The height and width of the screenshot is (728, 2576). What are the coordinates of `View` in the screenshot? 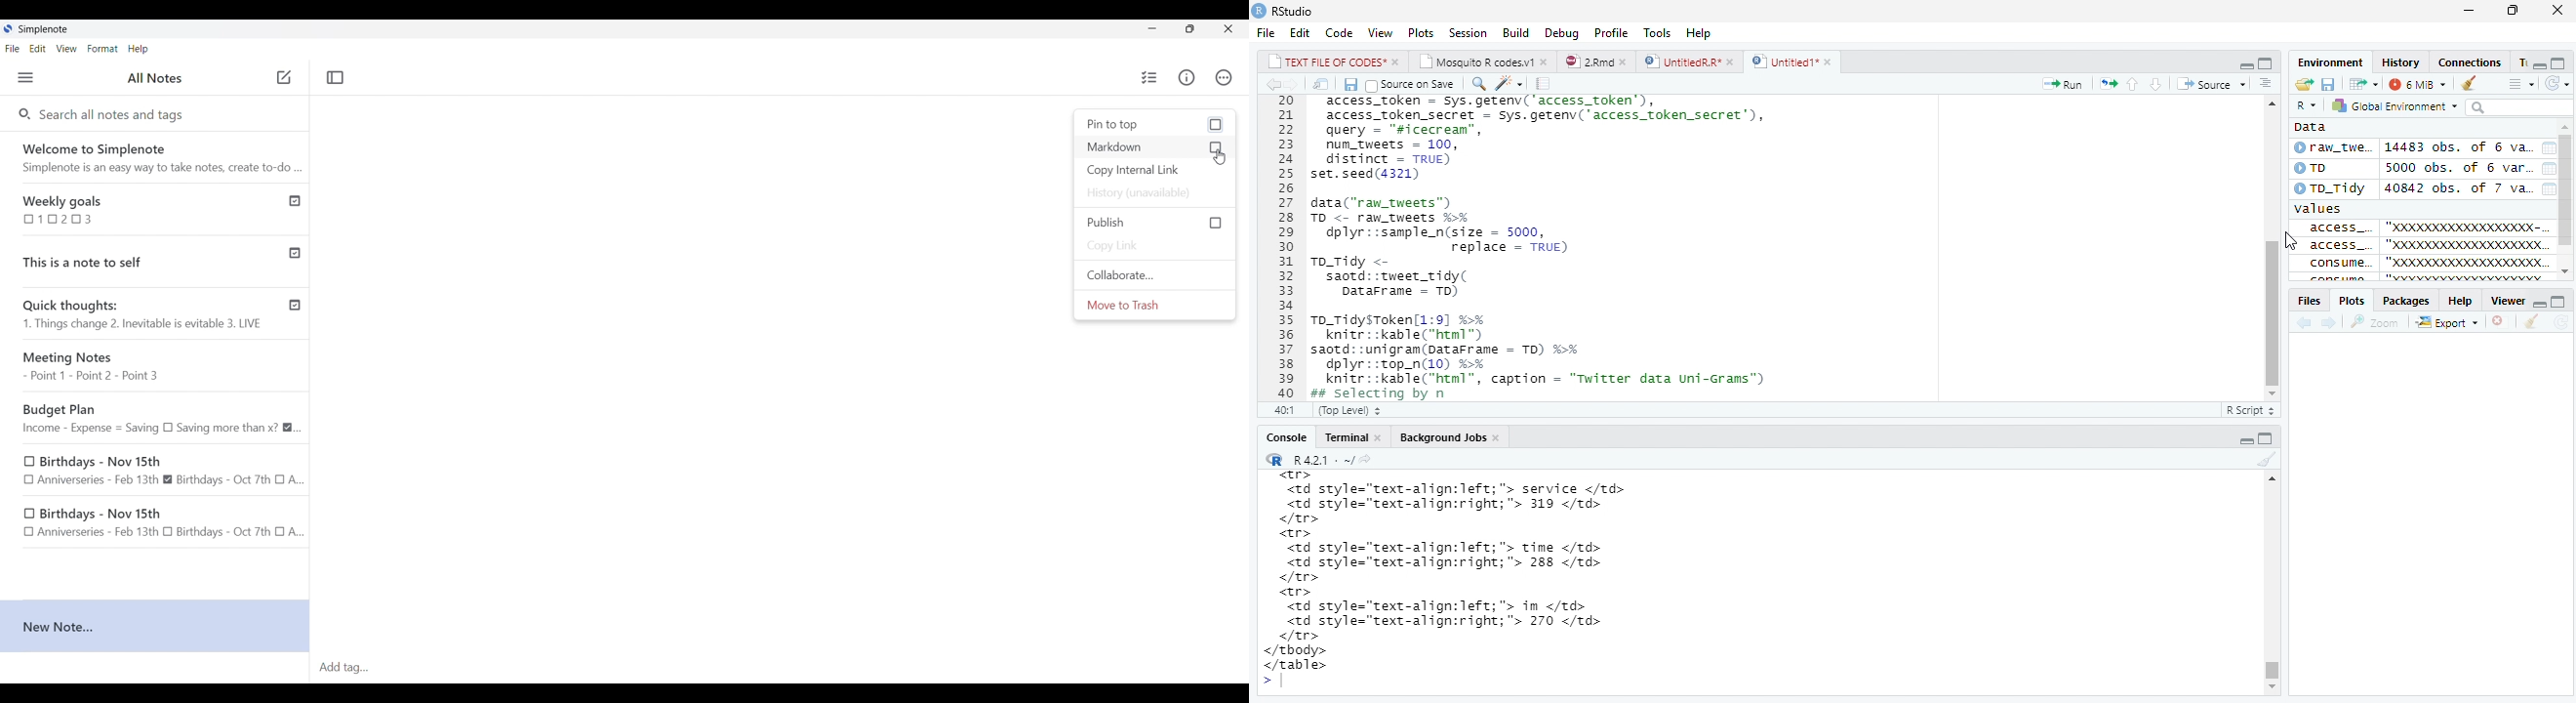 It's located at (1380, 31).